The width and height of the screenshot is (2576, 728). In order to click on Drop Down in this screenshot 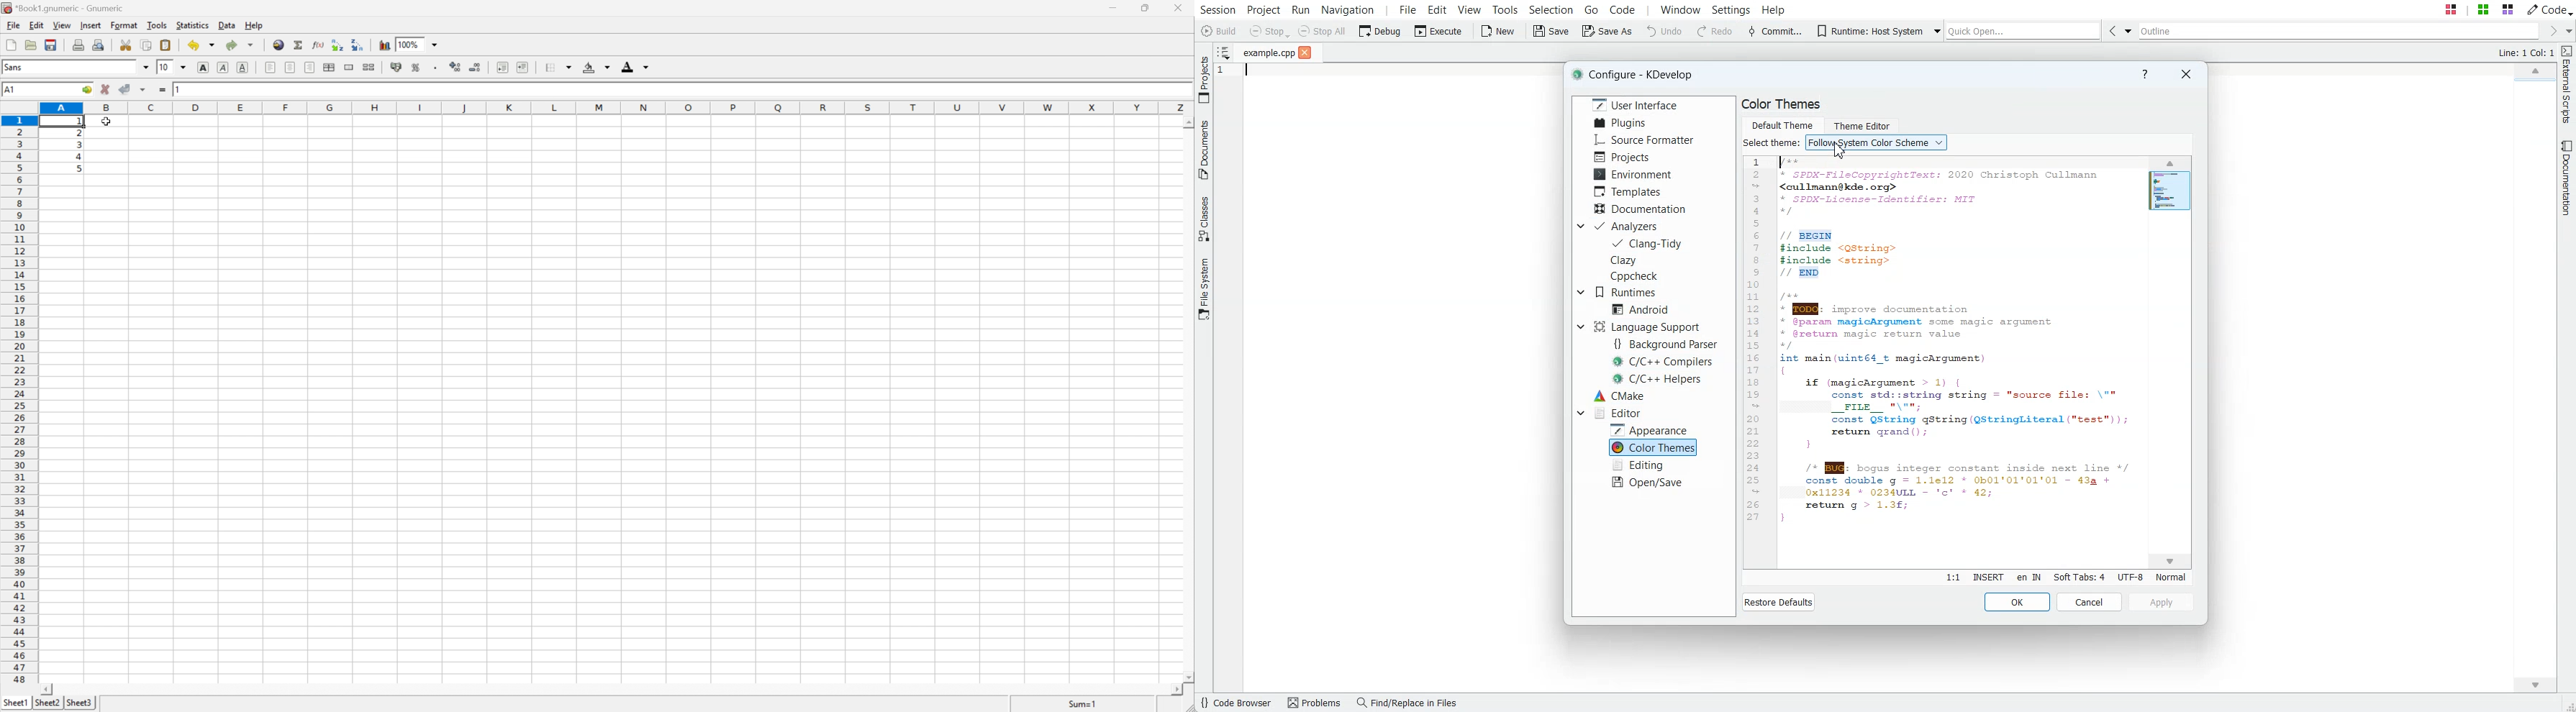, I will do `click(434, 45)`.